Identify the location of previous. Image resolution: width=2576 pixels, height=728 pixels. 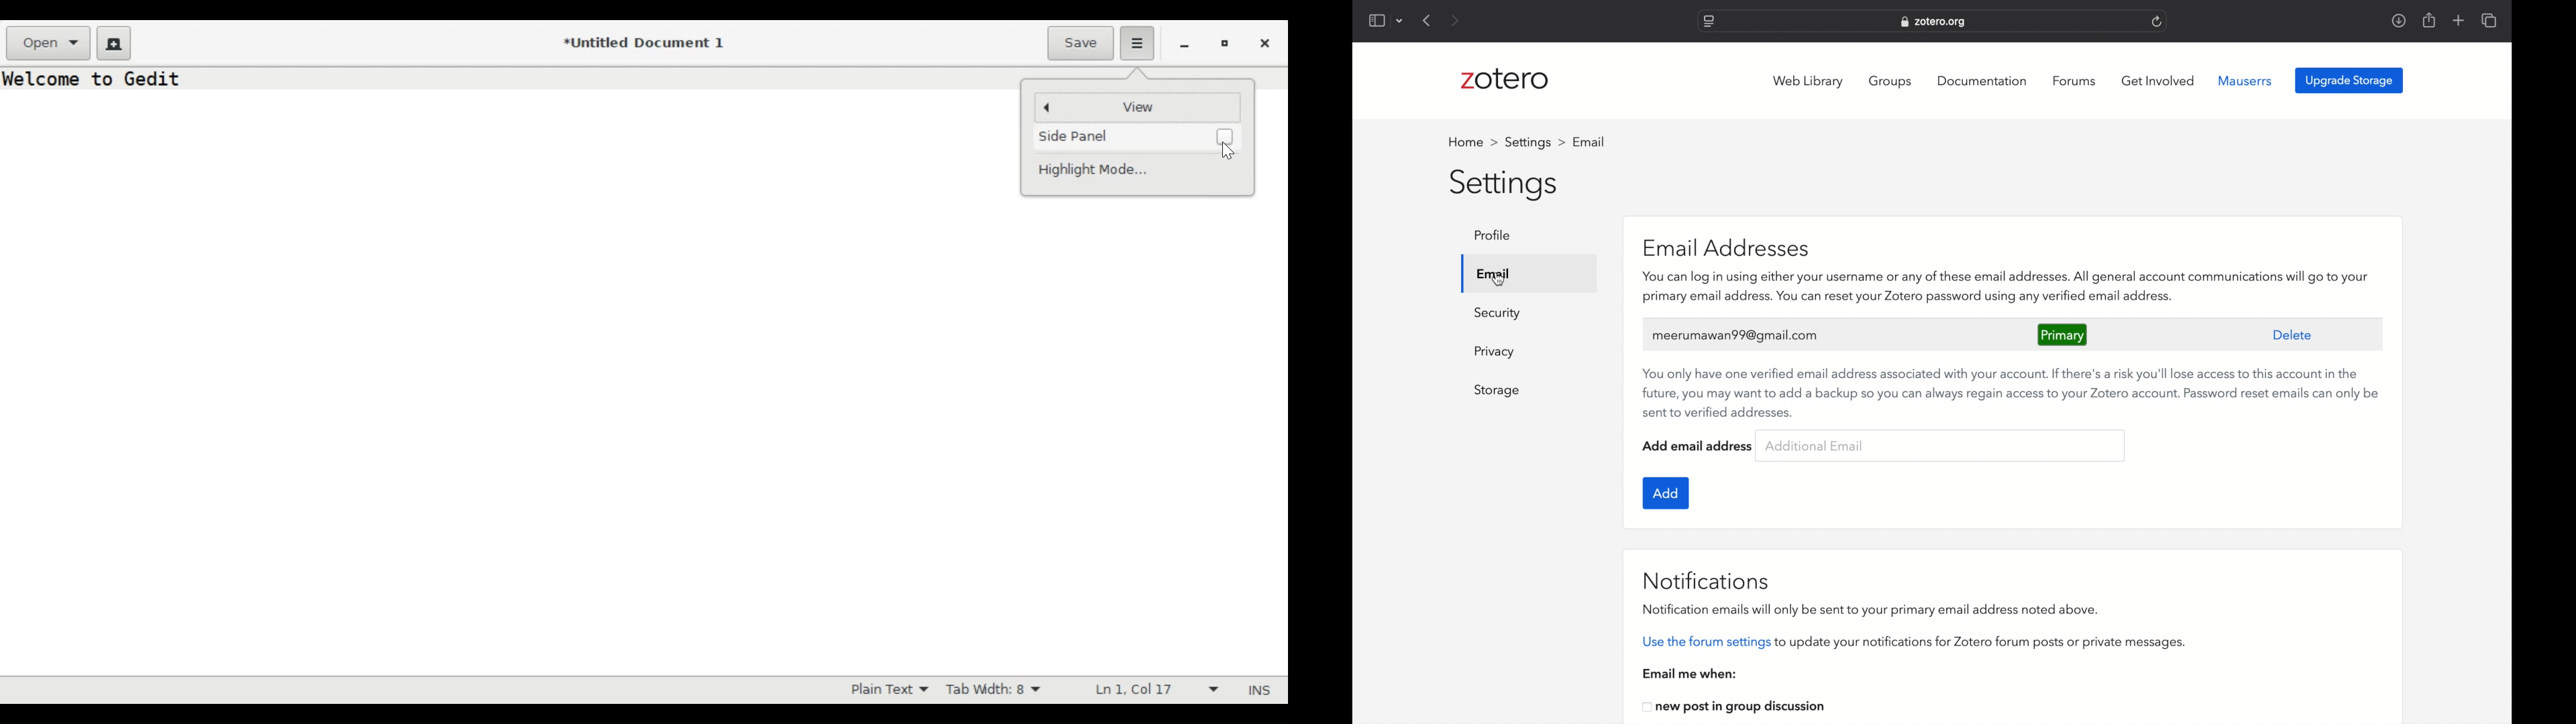
(1428, 21).